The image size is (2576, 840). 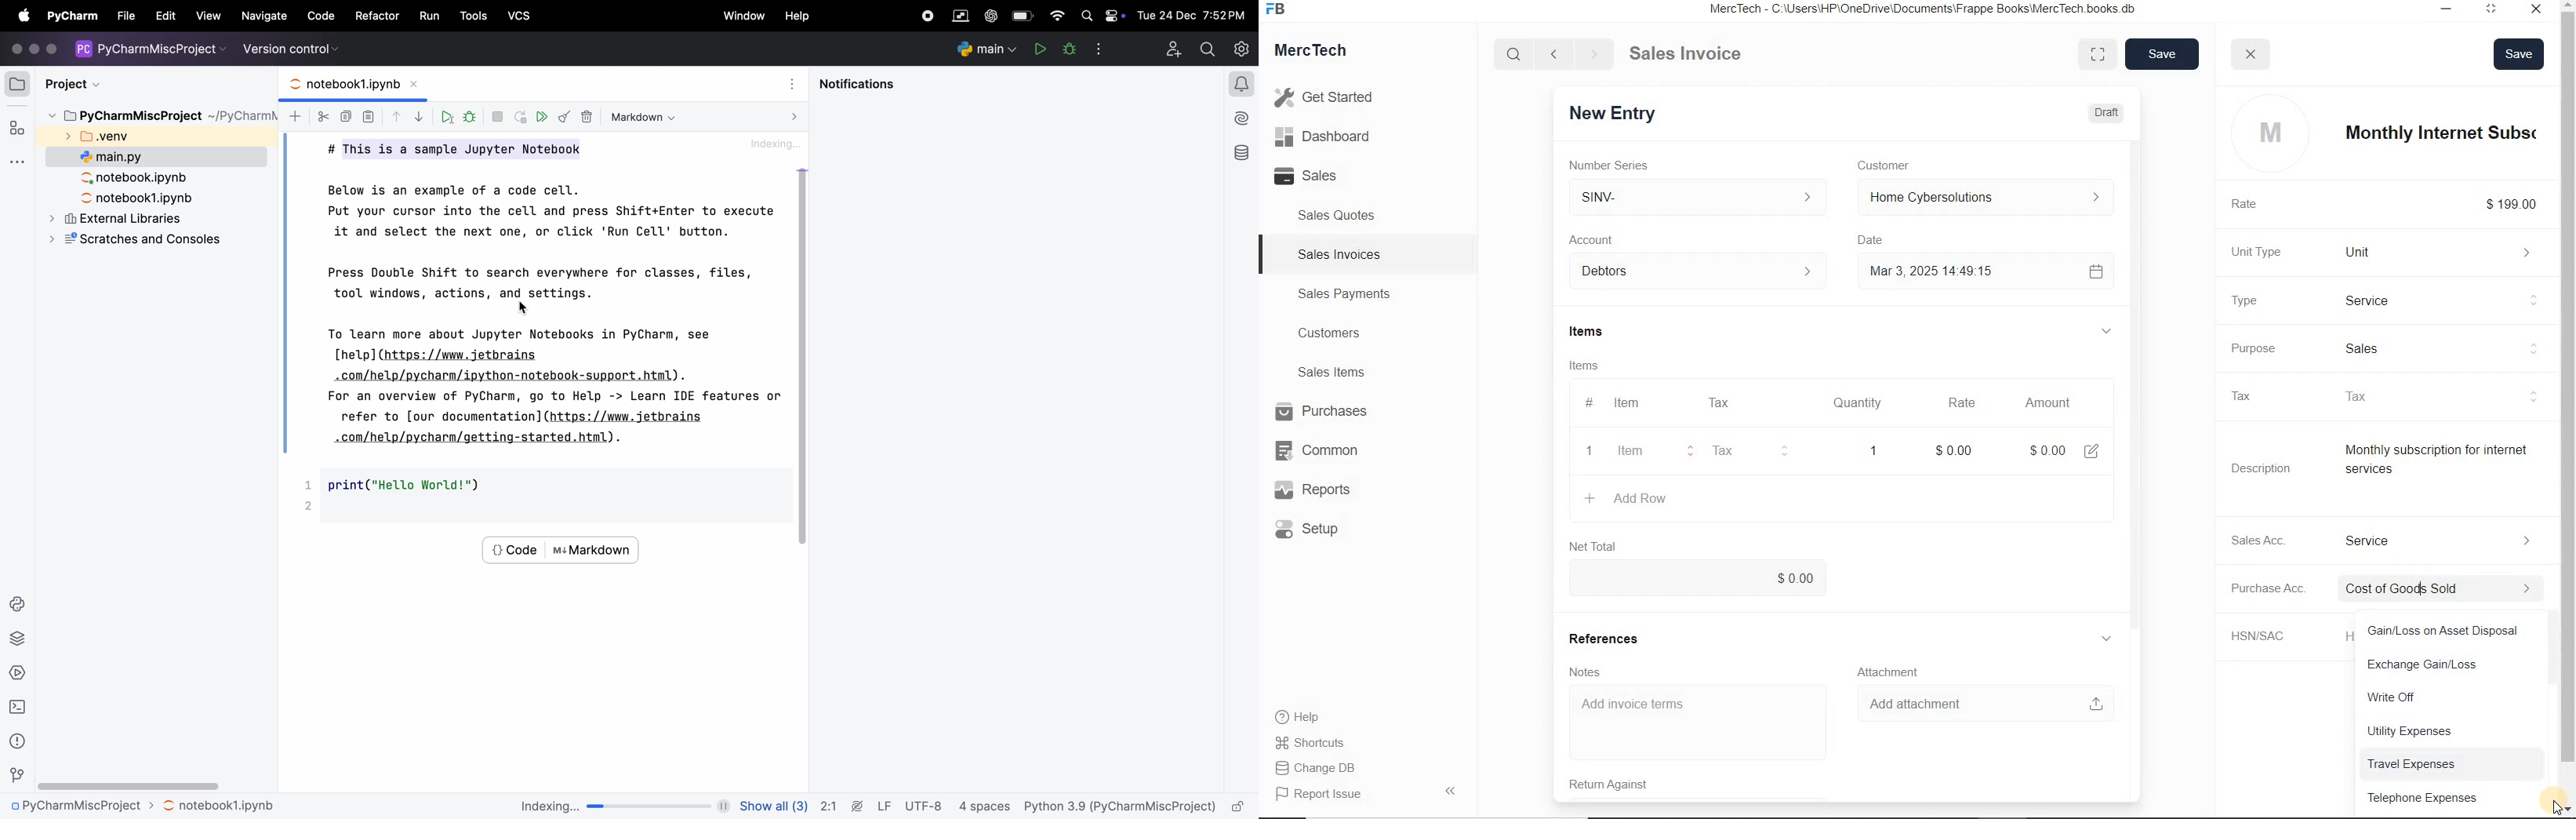 What do you see at coordinates (1727, 402) in the screenshot?
I see `Tax` at bounding box center [1727, 402].